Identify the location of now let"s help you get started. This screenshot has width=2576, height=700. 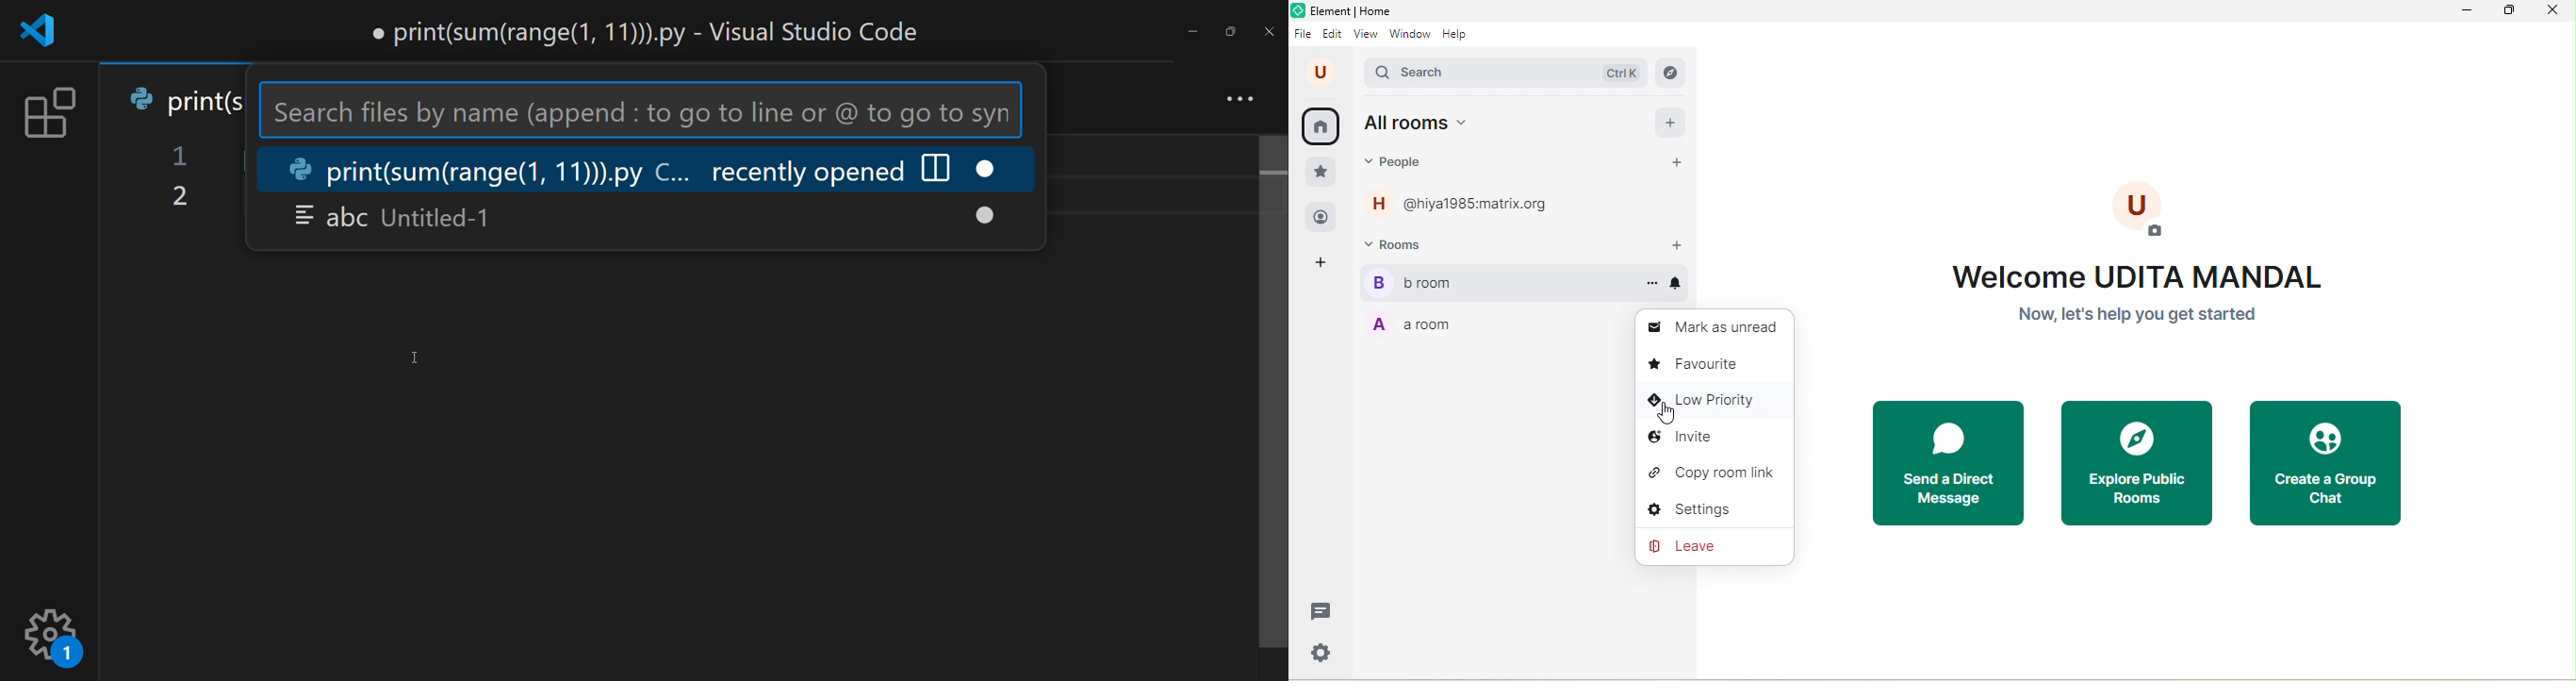
(2135, 315).